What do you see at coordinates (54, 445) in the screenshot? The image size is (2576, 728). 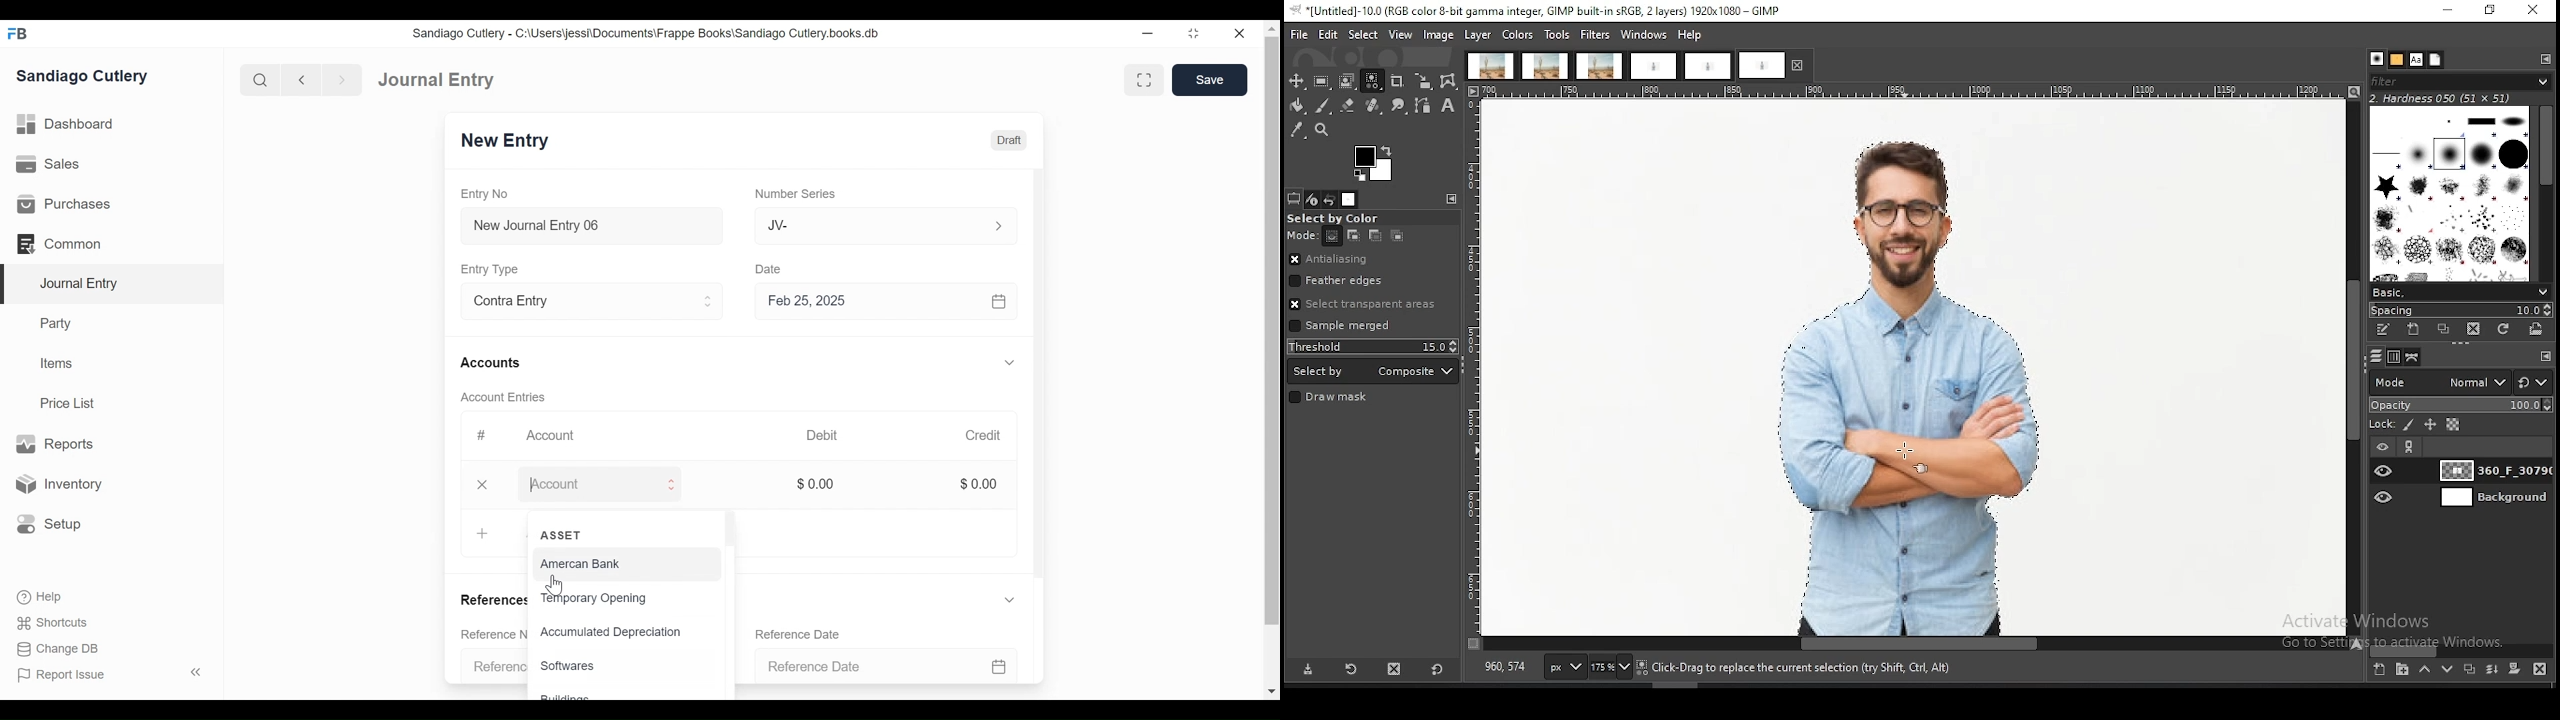 I see `Reports` at bounding box center [54, 445].